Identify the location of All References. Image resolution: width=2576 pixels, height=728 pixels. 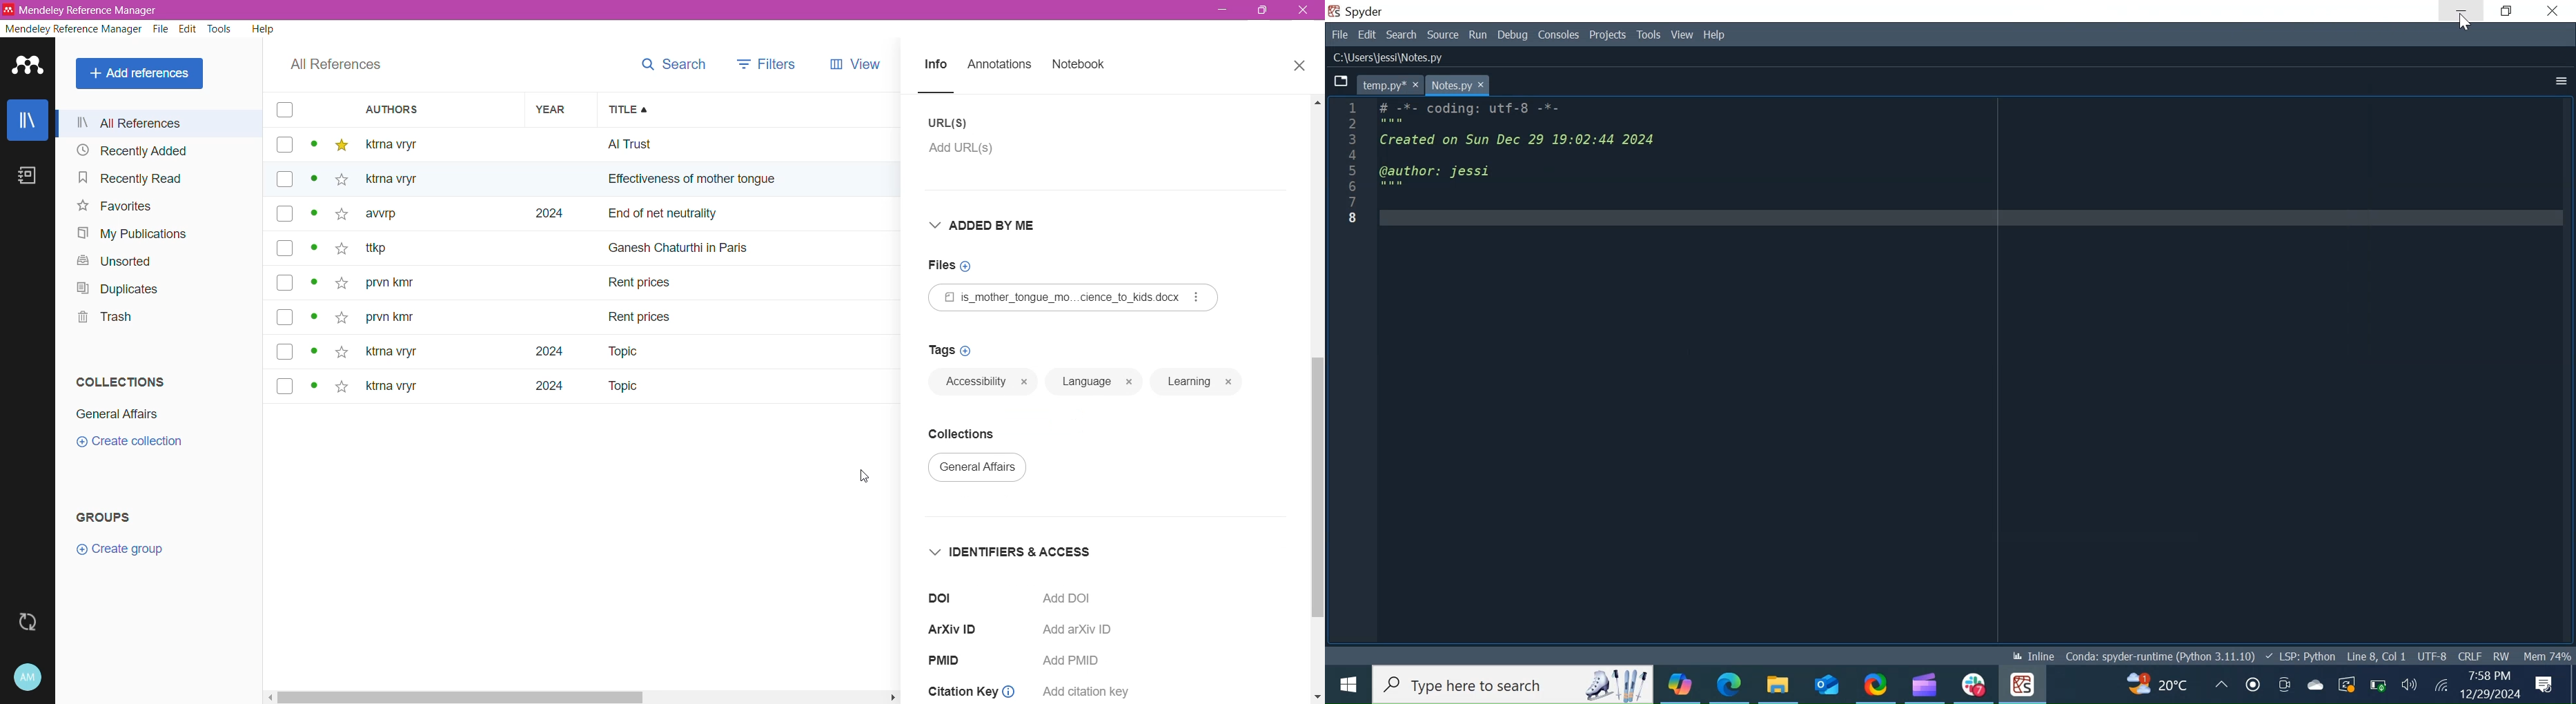
(142, 74).